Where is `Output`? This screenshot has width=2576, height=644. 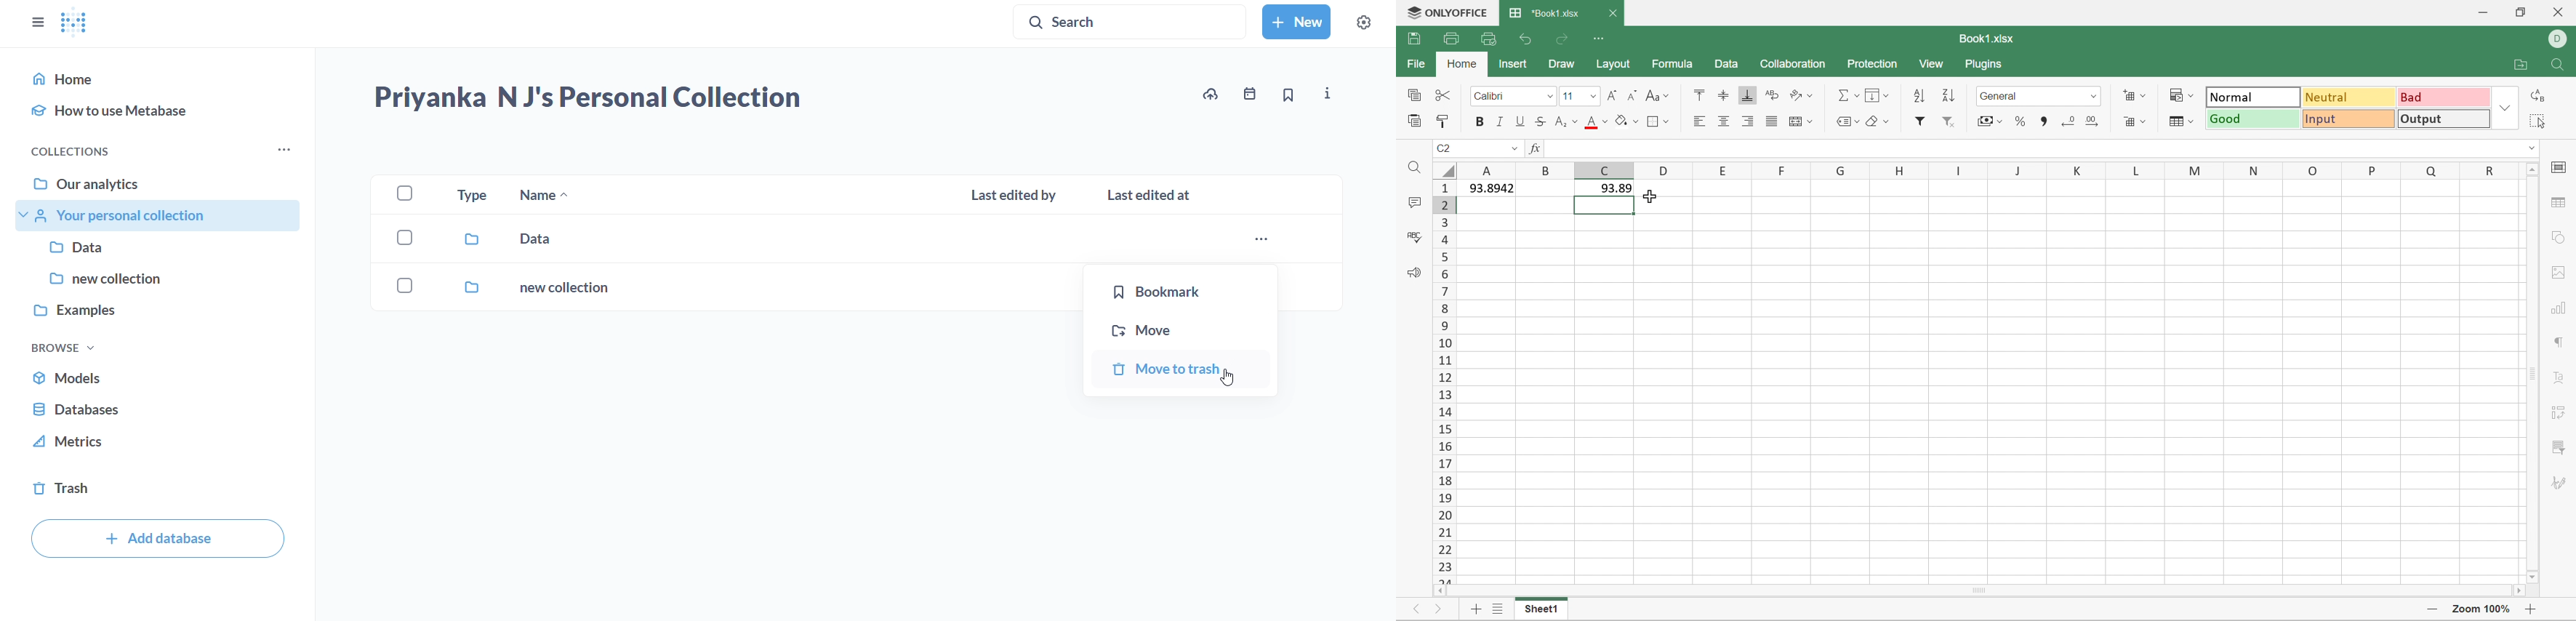
Output is located at coordinates (2444, 119).